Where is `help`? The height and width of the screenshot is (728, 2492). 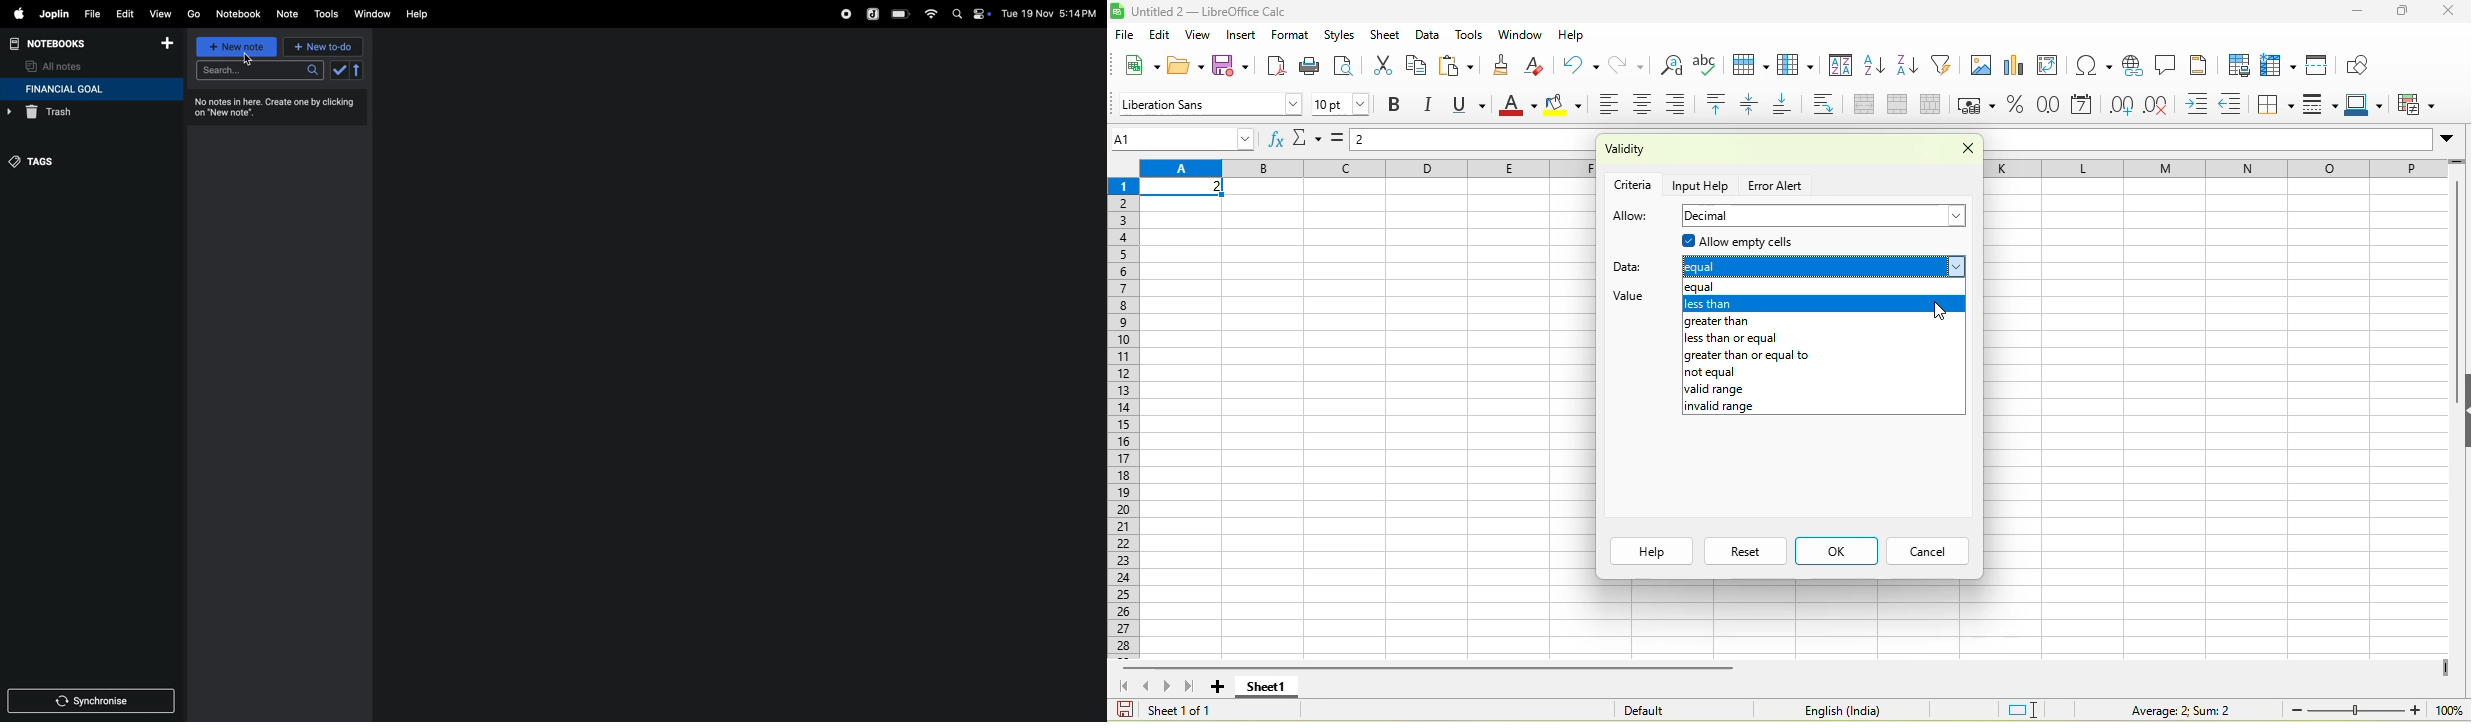 help is located at coordinates (1571, 34).